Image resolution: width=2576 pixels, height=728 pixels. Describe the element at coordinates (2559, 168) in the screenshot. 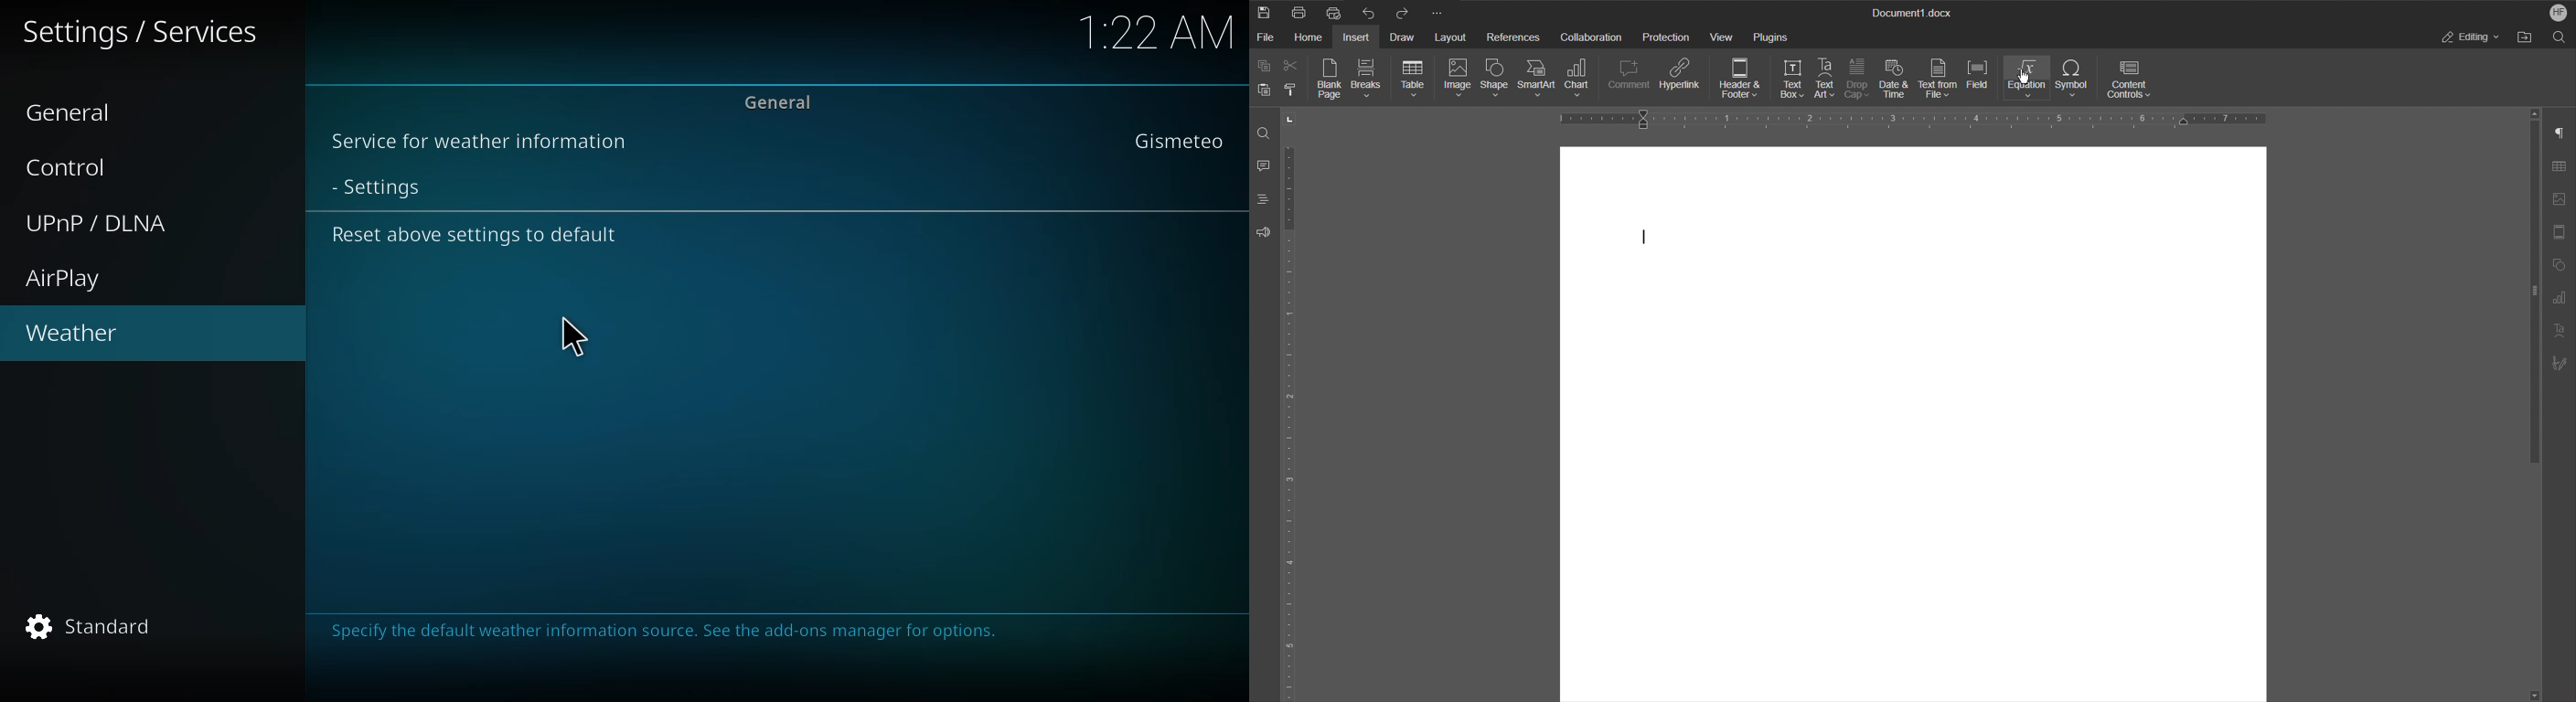

I see `Table` at that location.